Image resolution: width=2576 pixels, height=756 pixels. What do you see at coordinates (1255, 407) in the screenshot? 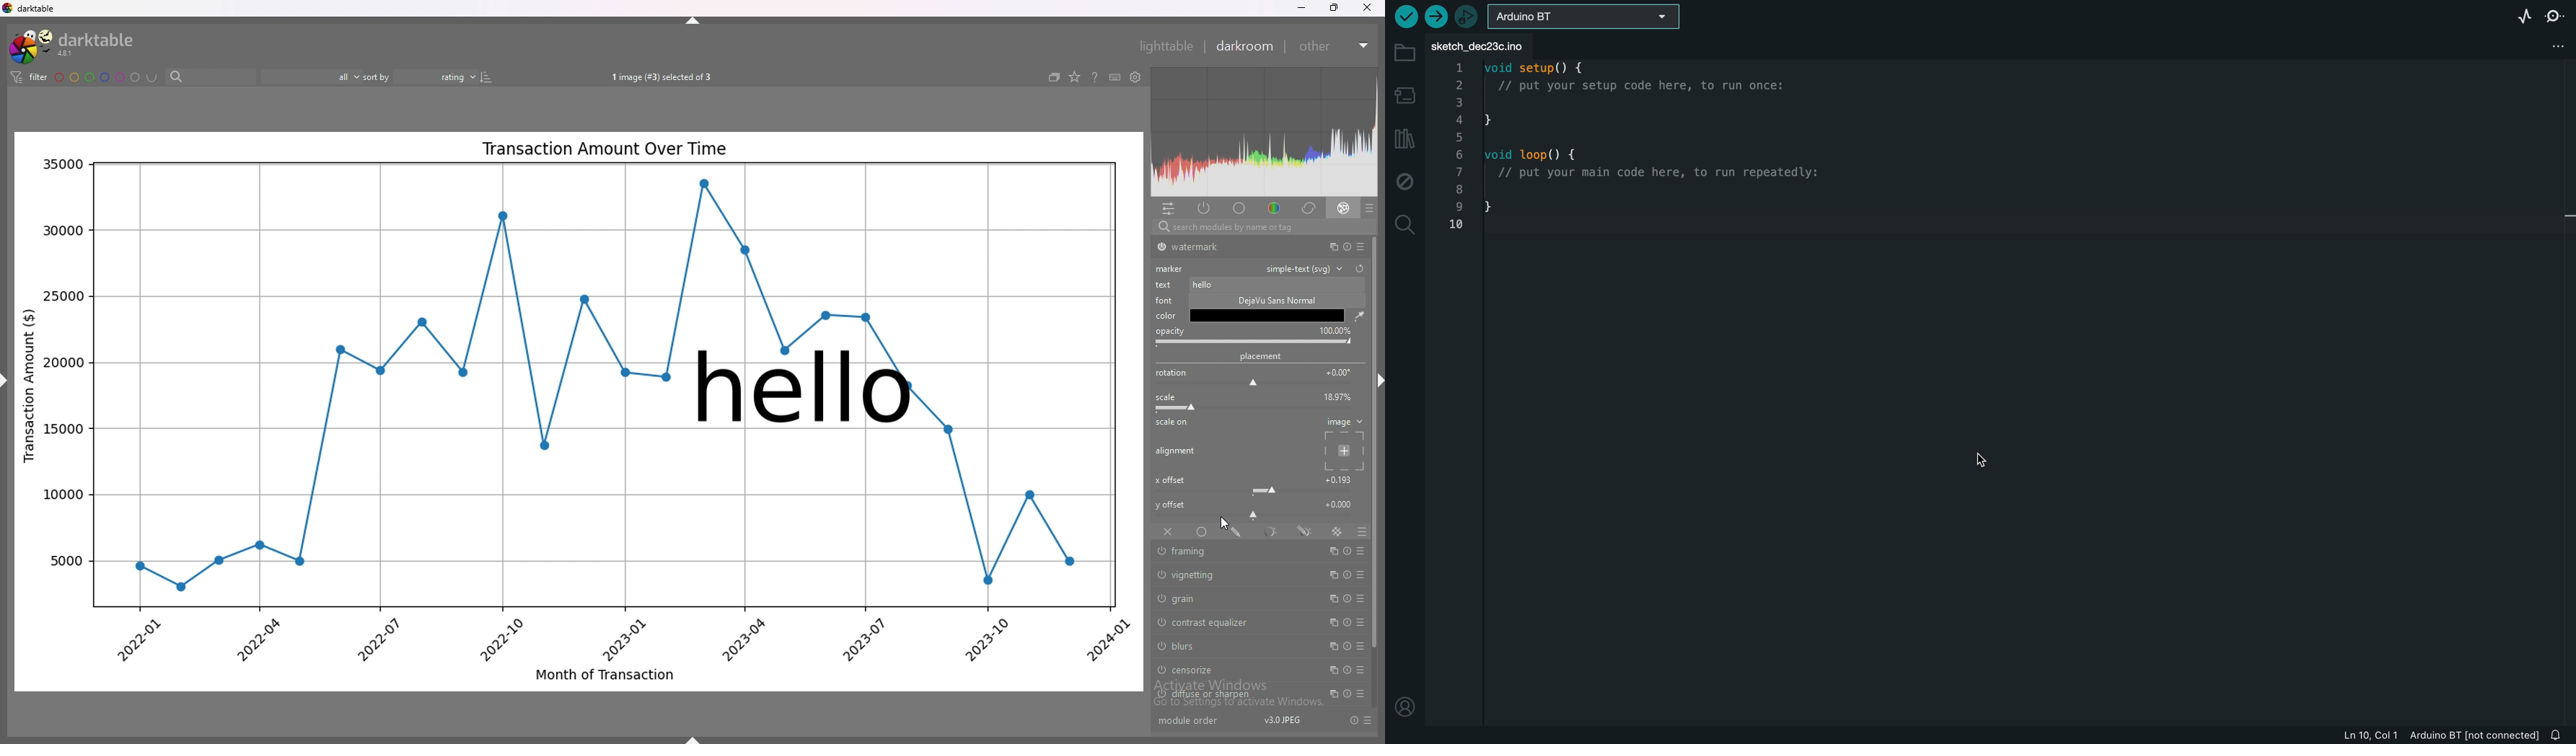
I see `scale bar` at bounding box center [1255, 407].